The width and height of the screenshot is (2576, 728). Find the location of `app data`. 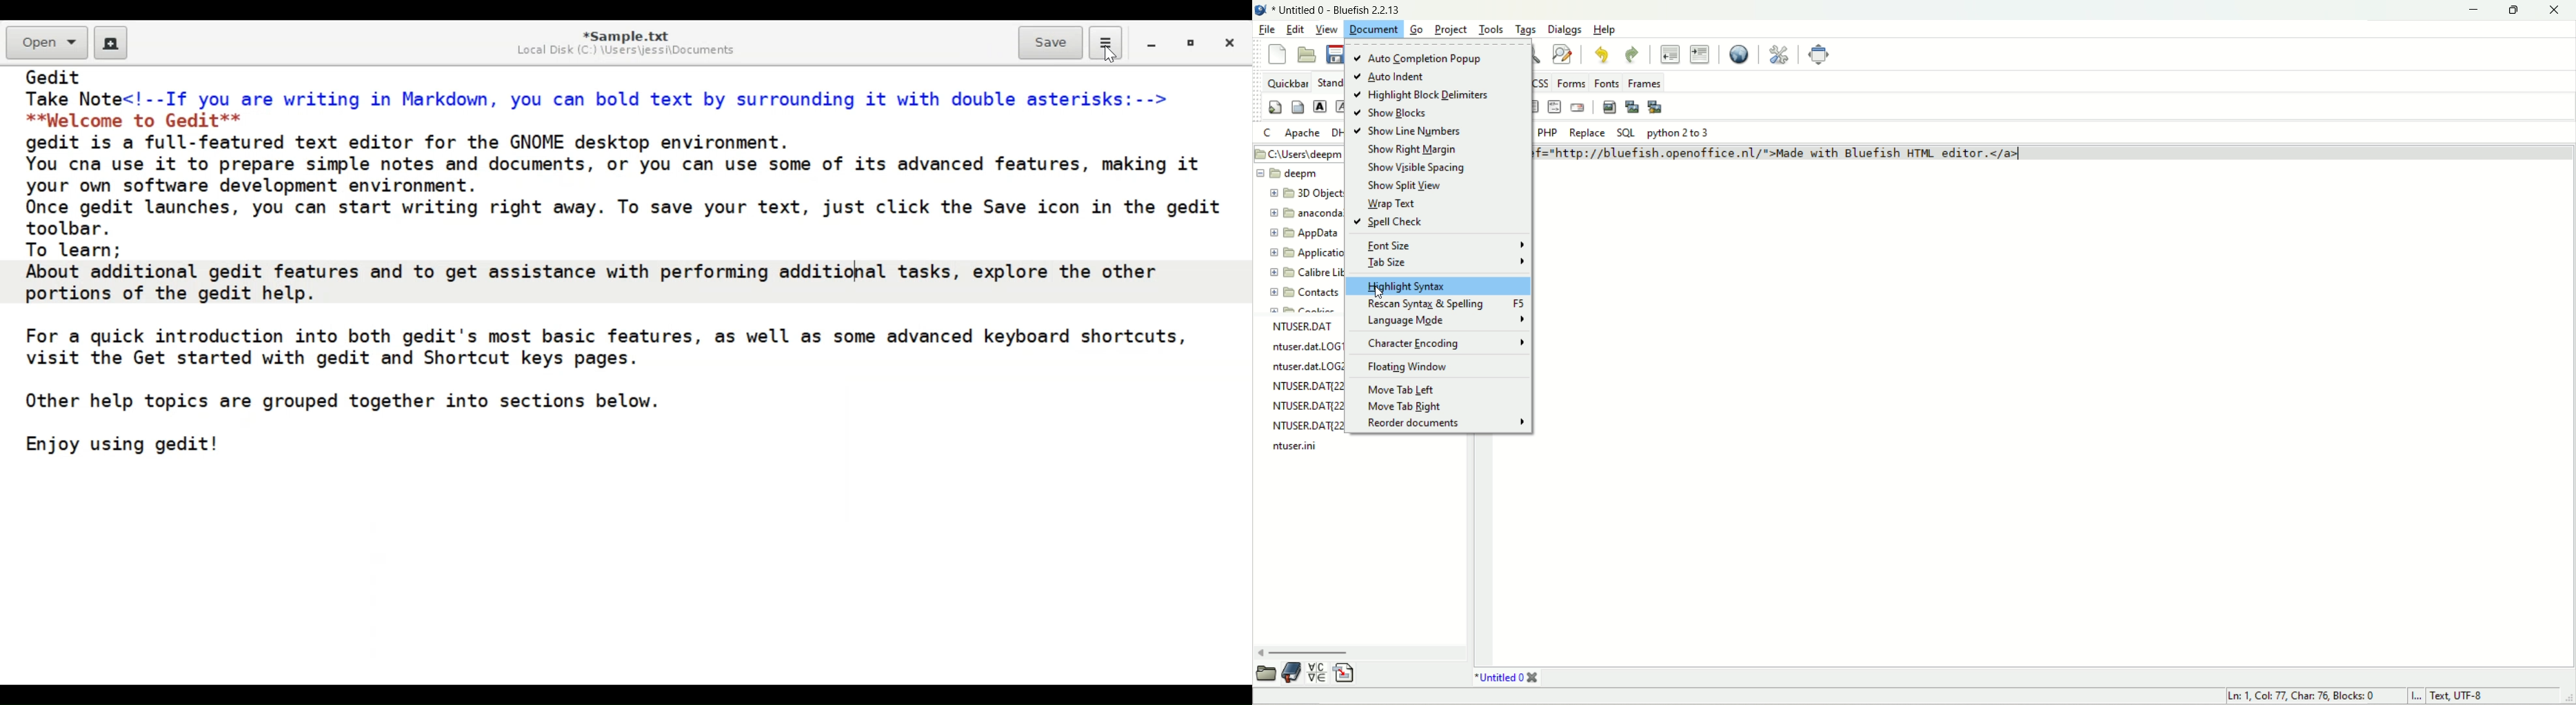

app data is located at coordinates (1309, 235).